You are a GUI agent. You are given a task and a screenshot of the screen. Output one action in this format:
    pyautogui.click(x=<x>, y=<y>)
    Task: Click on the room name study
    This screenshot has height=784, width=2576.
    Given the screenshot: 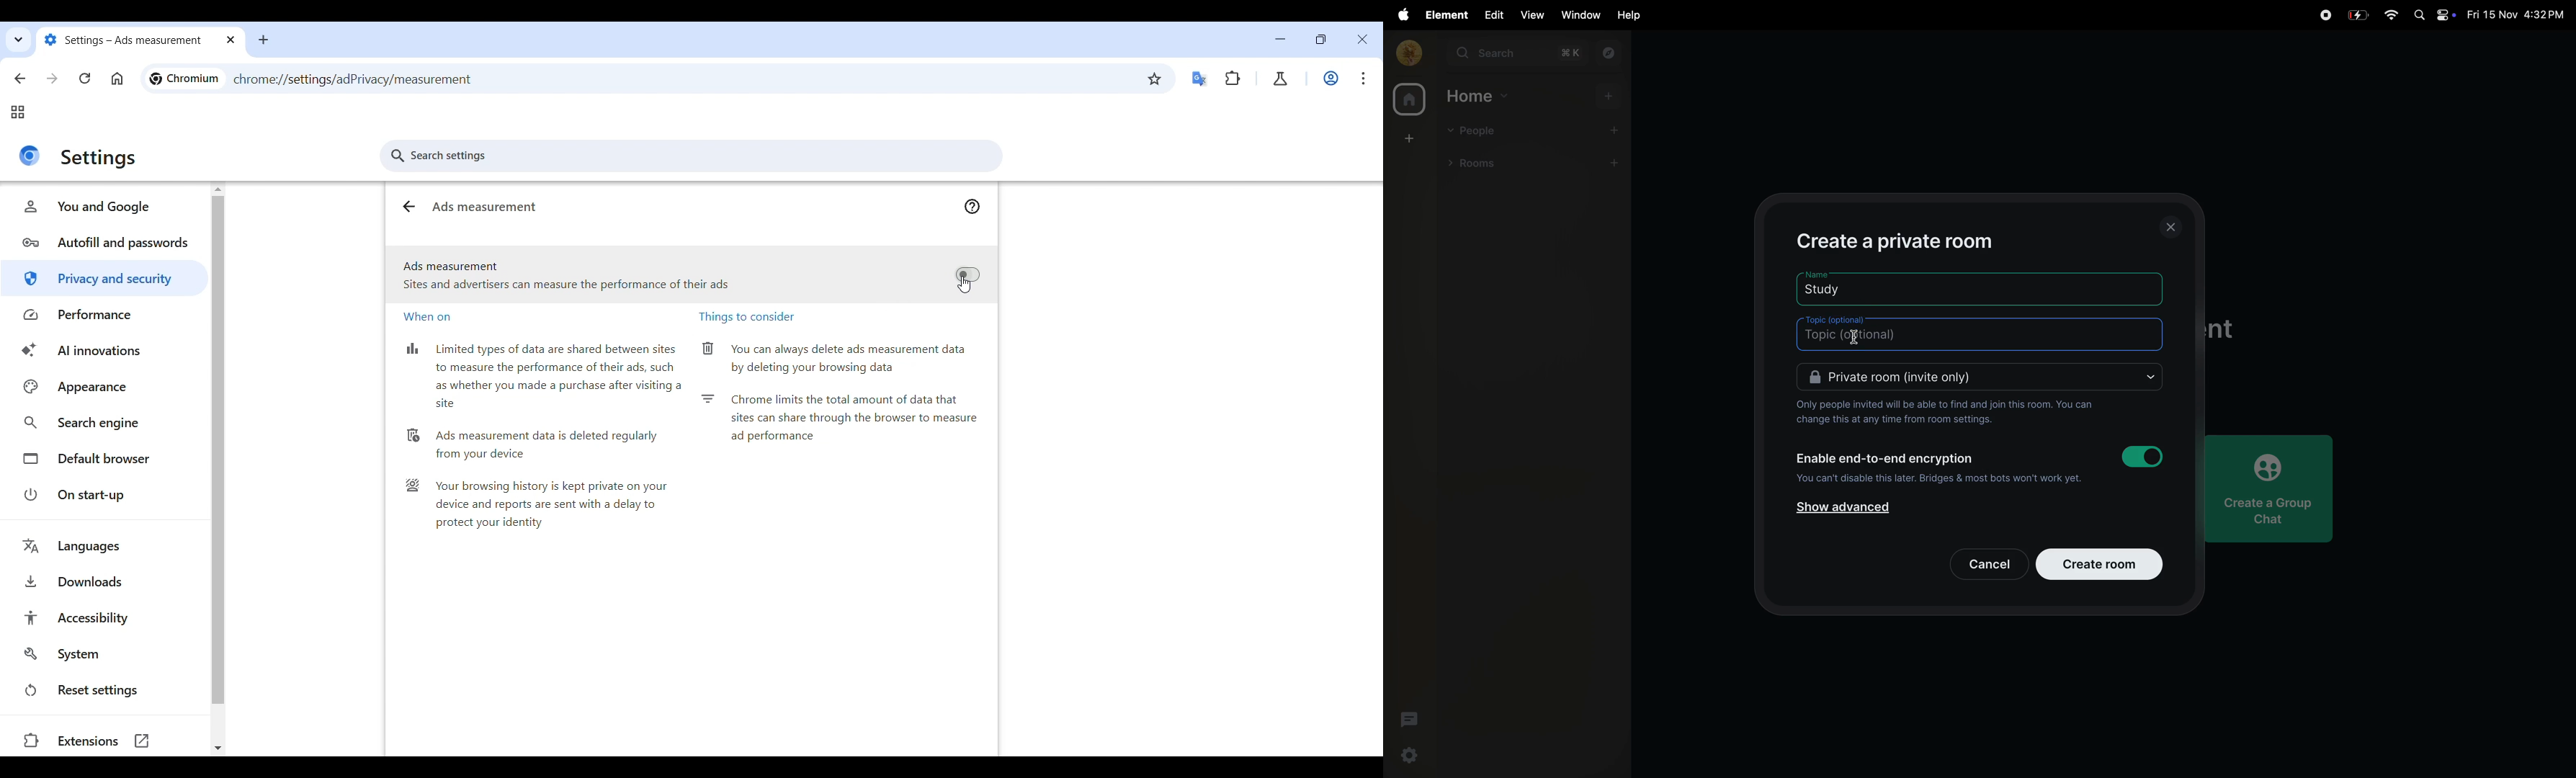 What is the action you would take?
    pyautogui.click(x=1840, y=287)
    